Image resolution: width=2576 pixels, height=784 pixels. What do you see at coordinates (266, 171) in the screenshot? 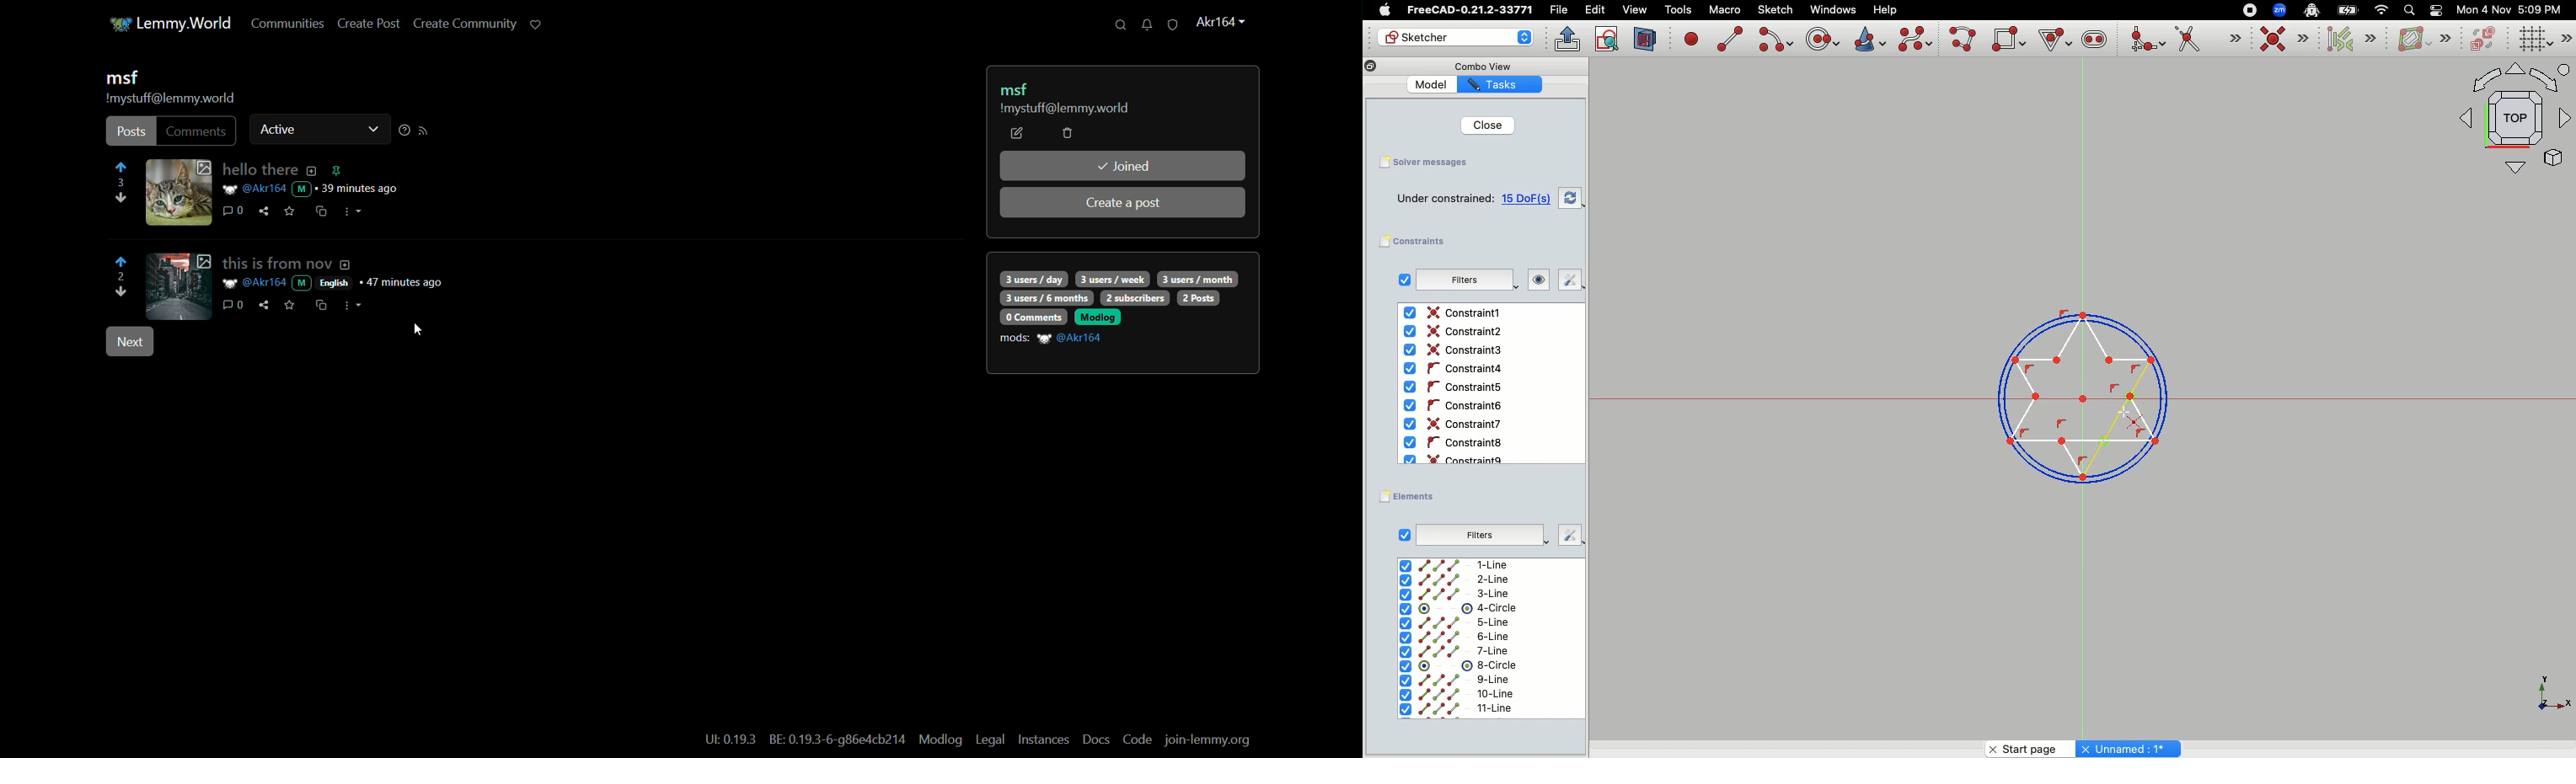
I see `post title` at bounding box center [266, 171].